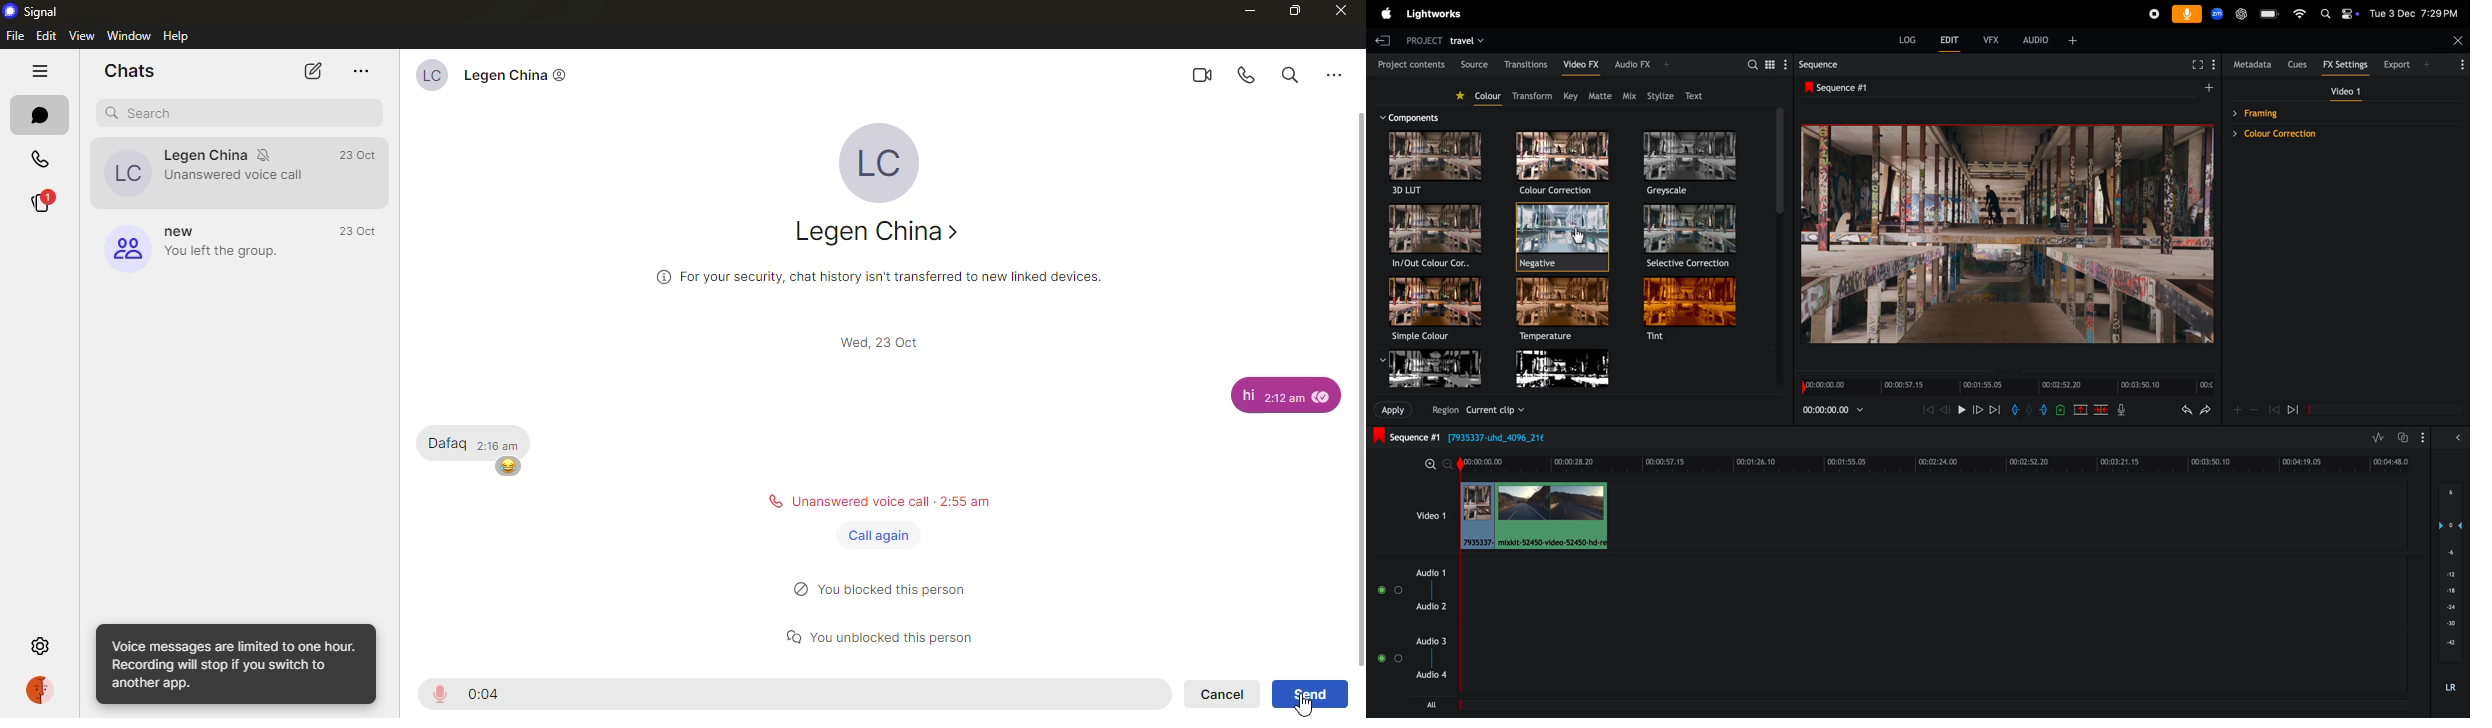 This screenshot has width=2492, height=728. What do you see at coordinates (2187, 14) in the screenshot?
I see `microphone` at bounding box center [2187, 14].